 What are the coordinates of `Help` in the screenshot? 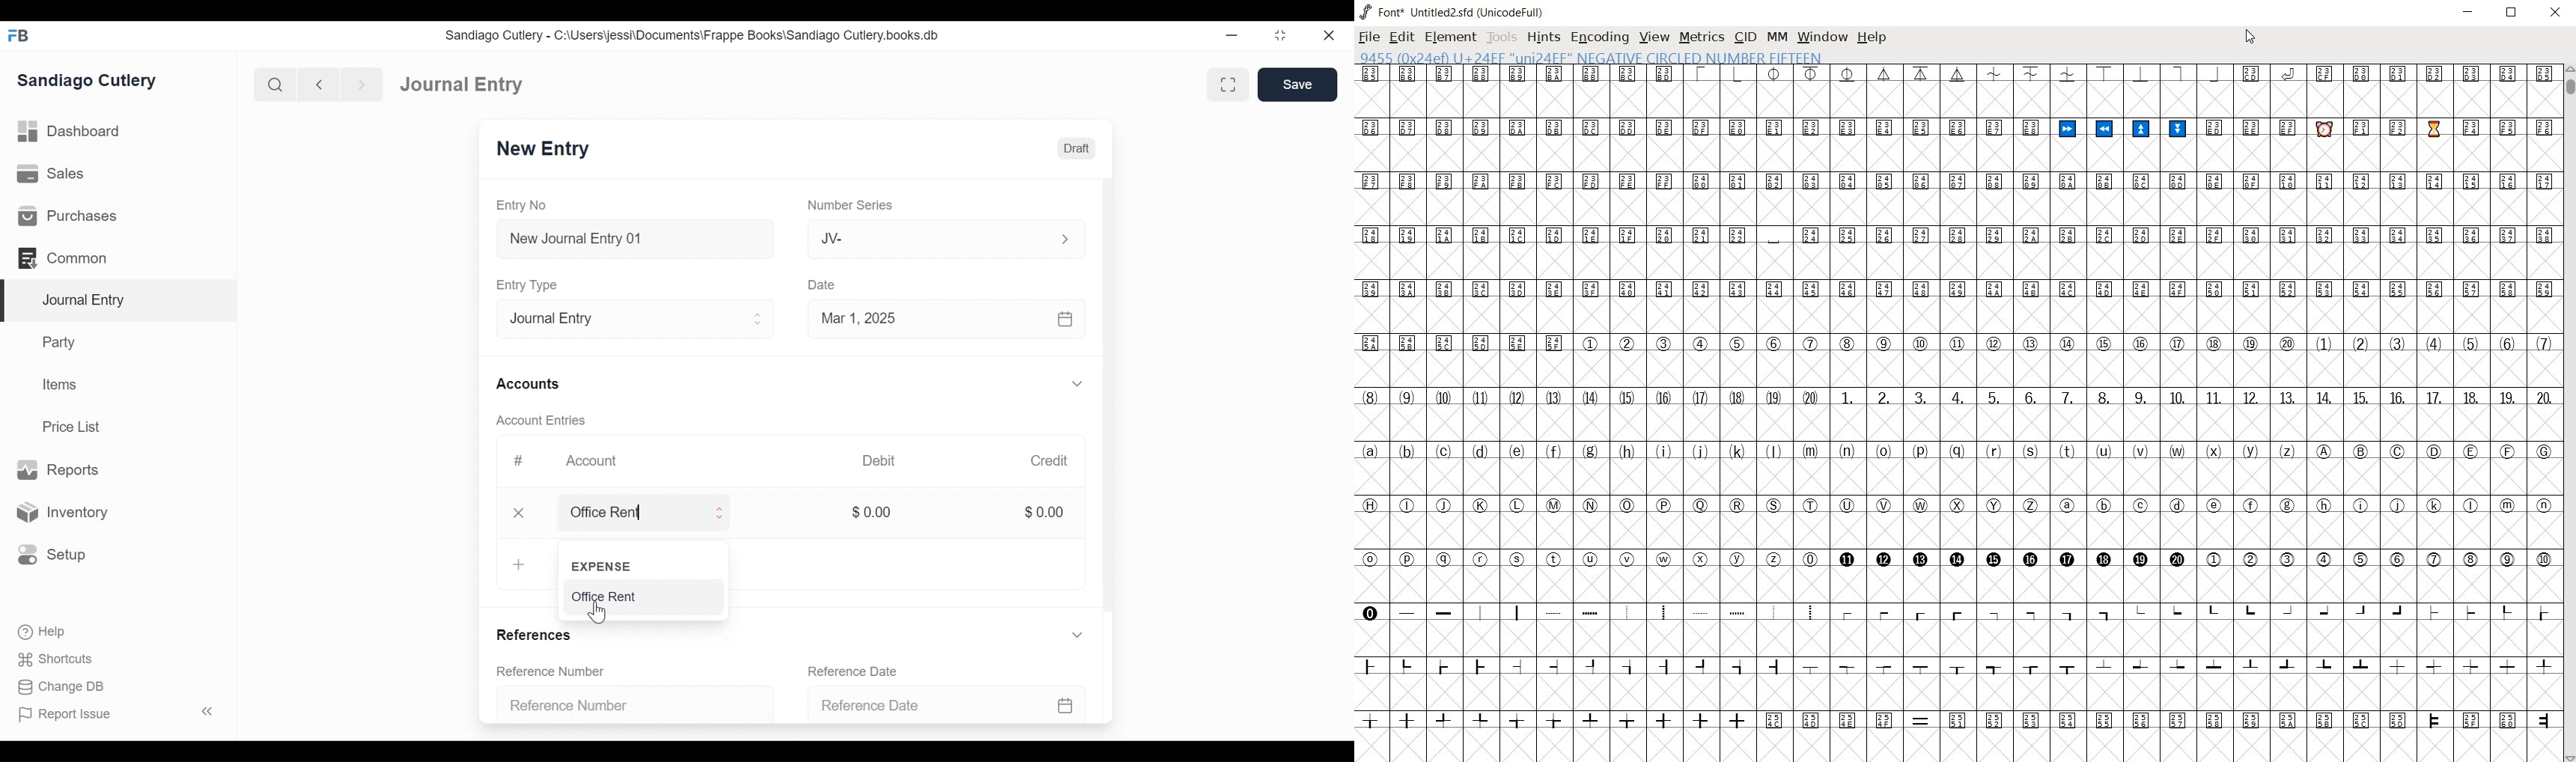 It's located at (35, 633).